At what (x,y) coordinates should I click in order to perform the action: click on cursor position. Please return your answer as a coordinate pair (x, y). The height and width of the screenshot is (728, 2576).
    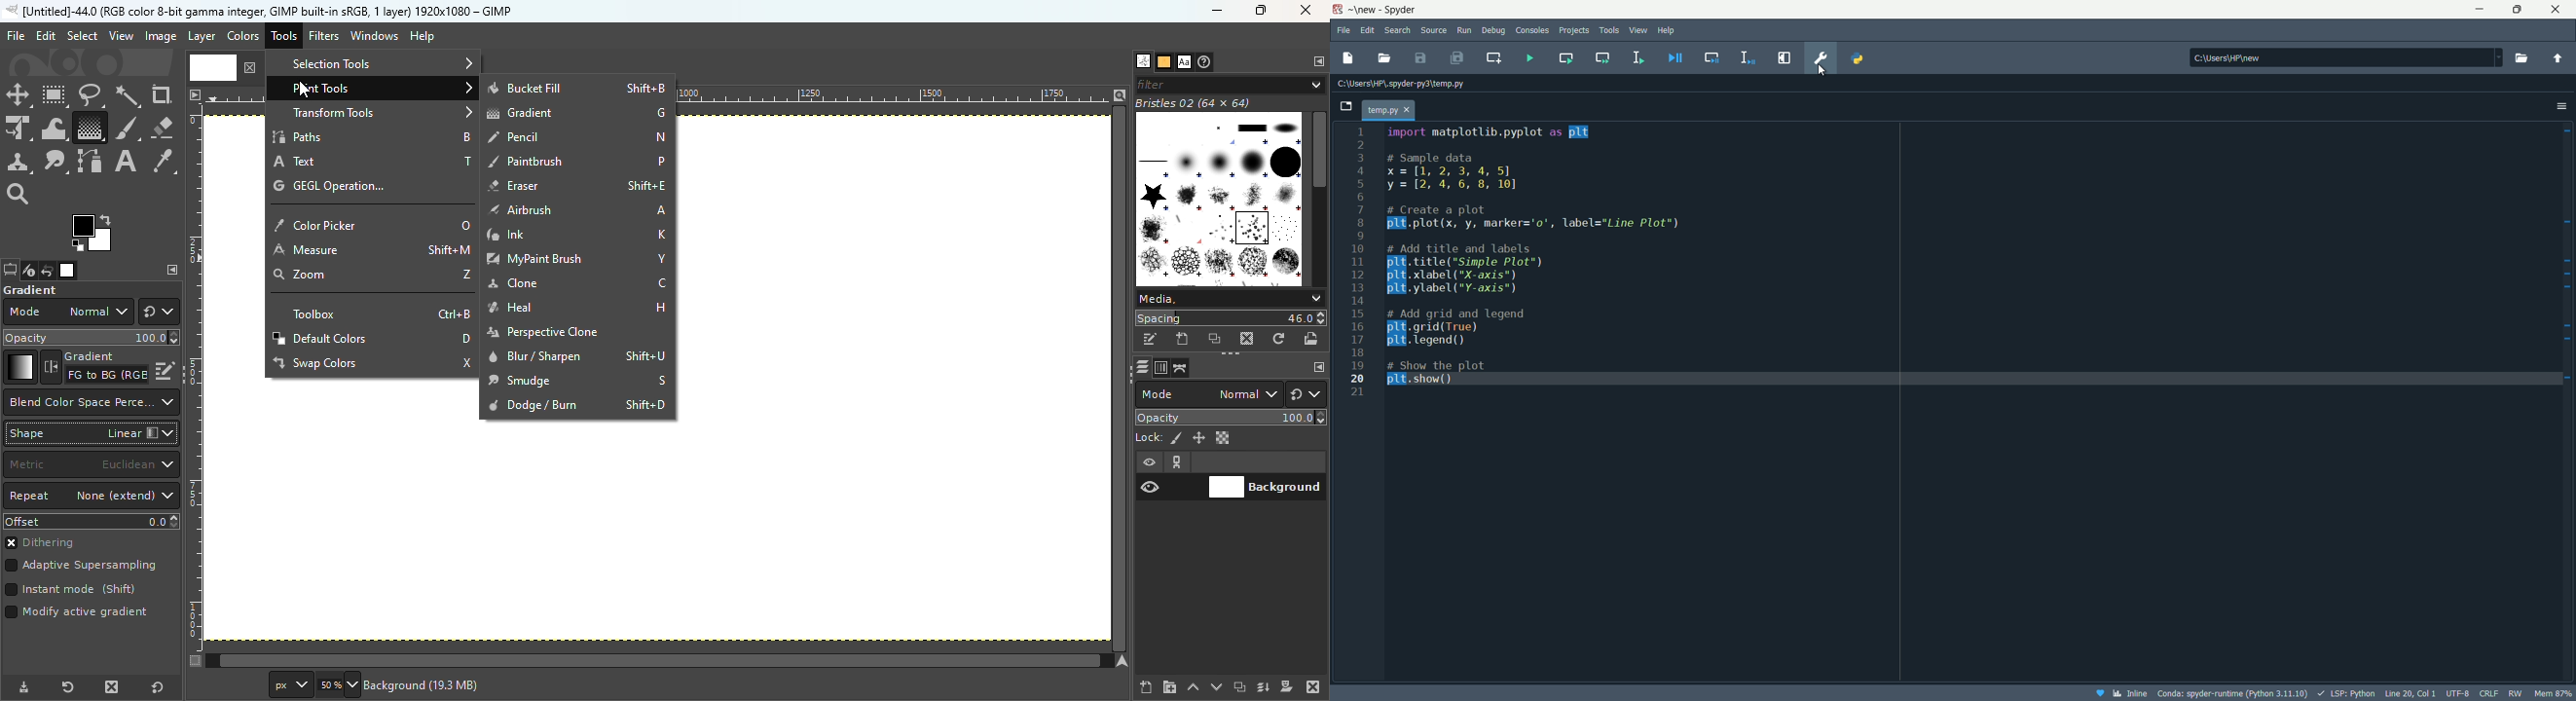
    Looking at the image, I should click on (2410, 693).